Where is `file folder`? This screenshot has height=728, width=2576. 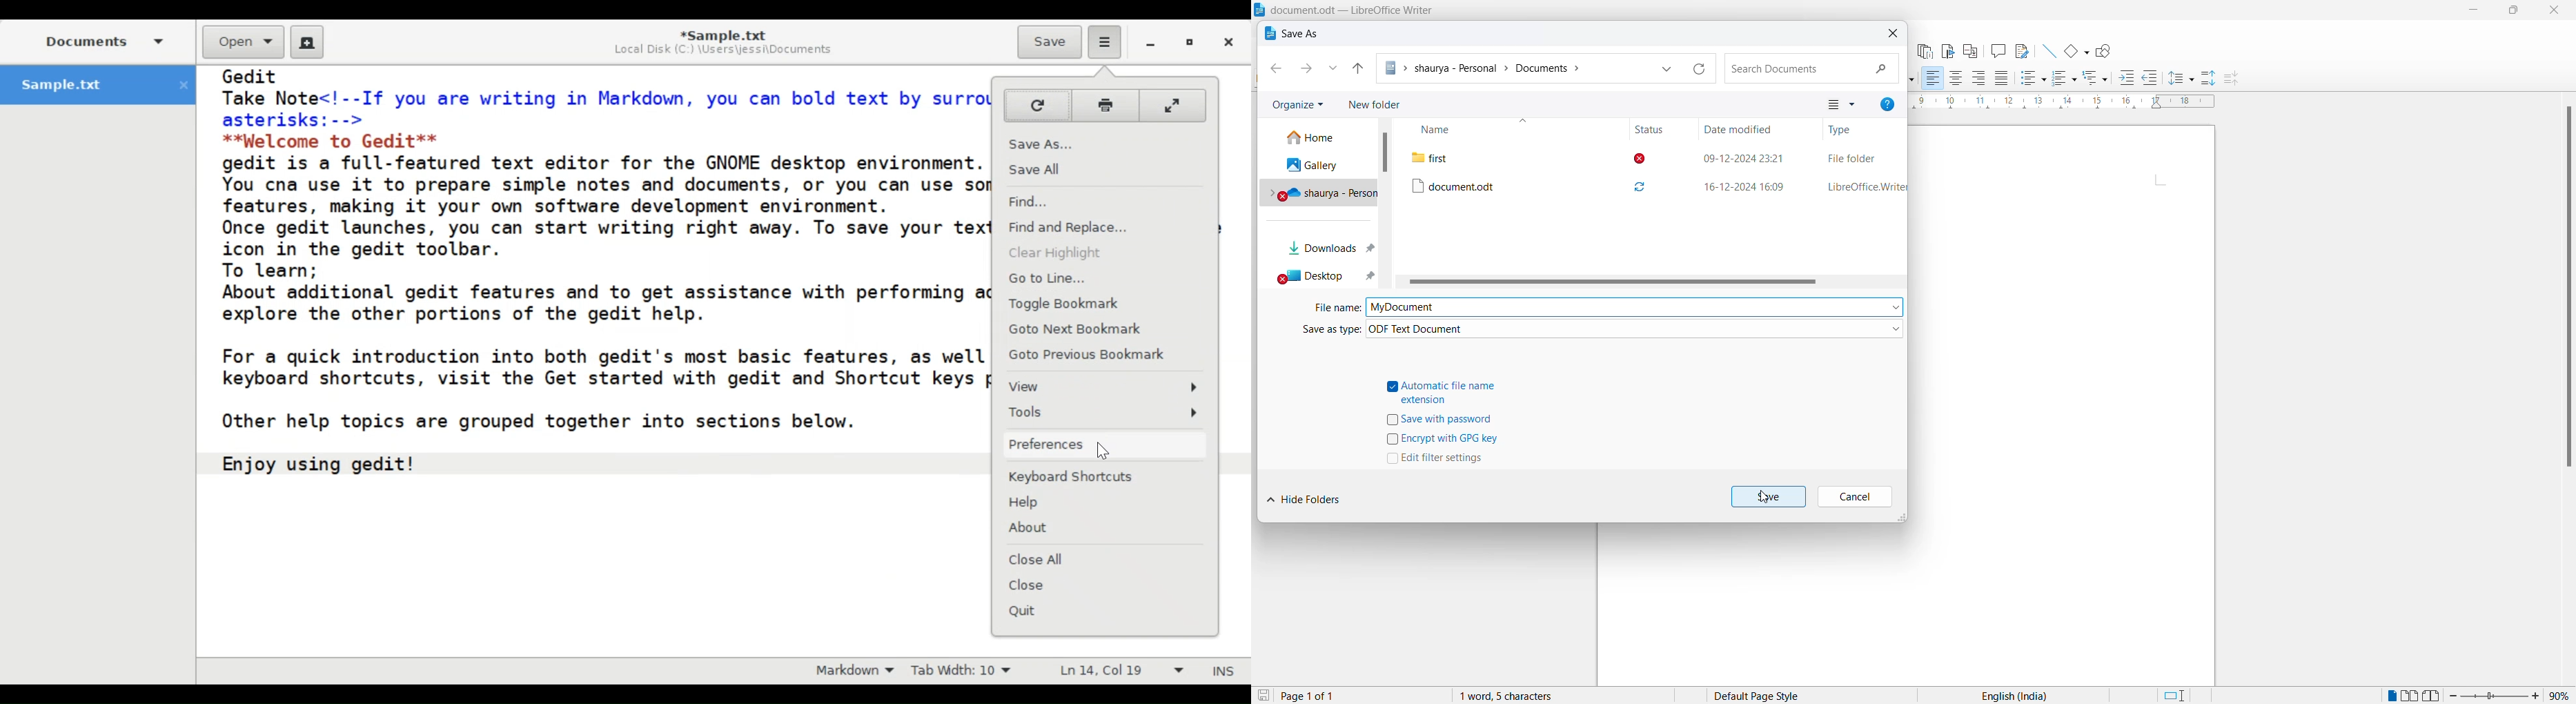
file folder is located at coordinates (1853, 156).